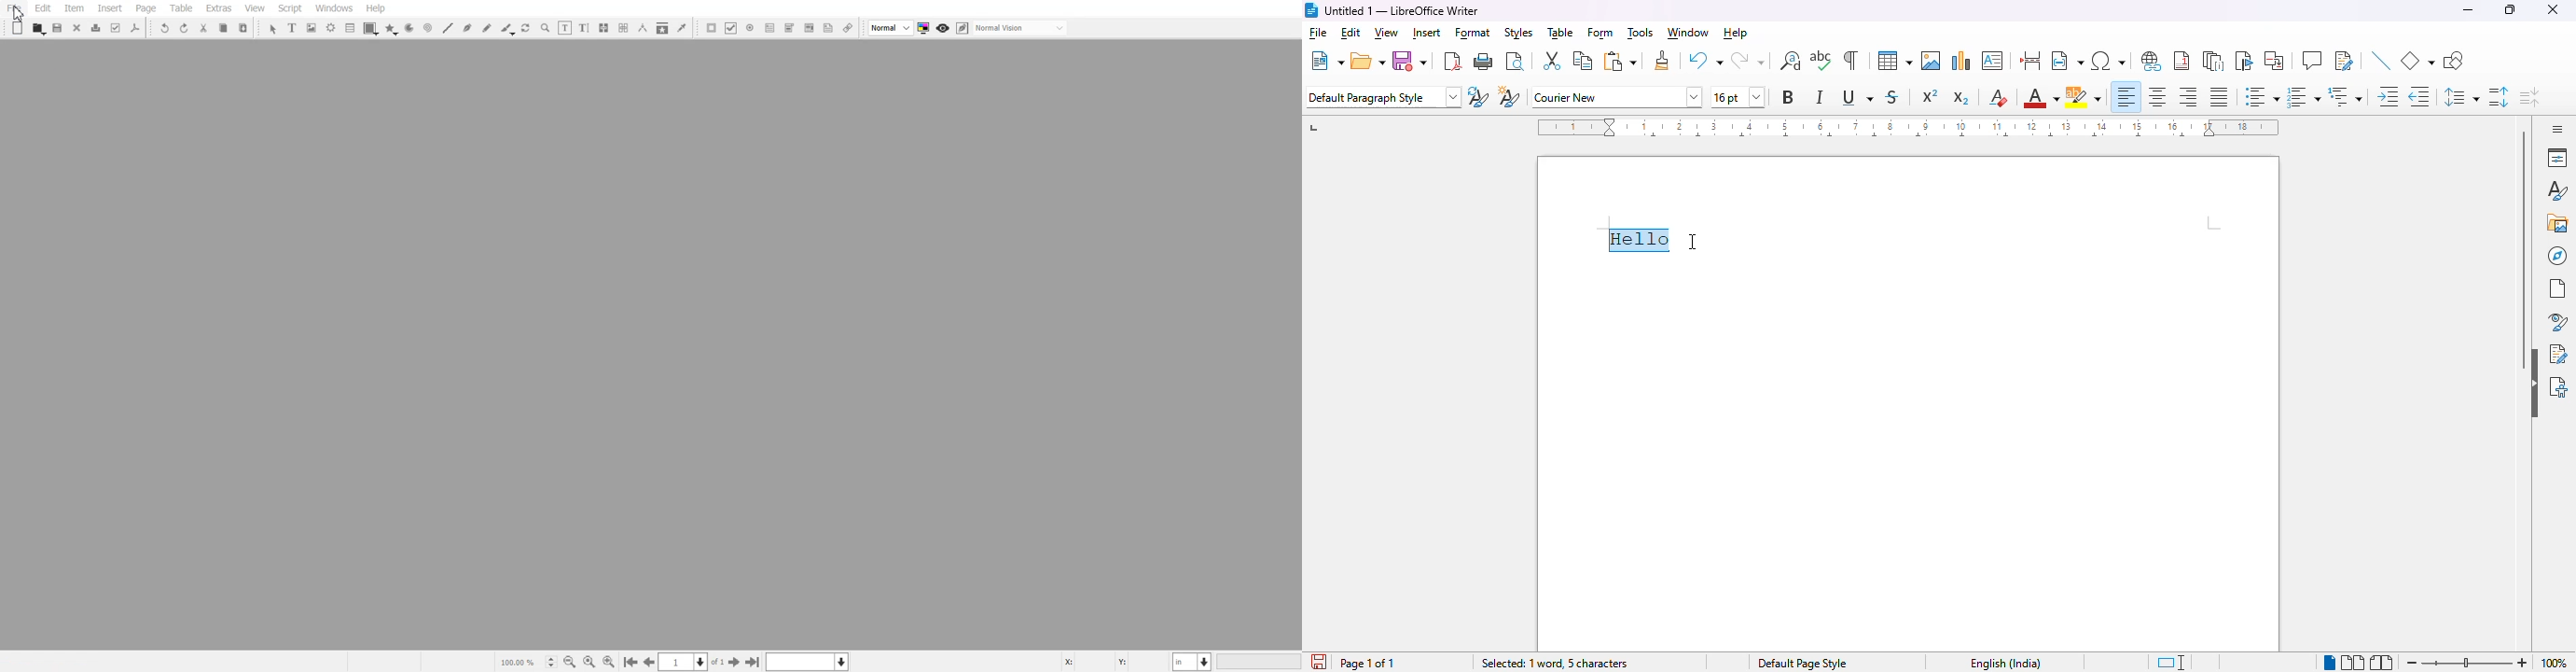 This screenshot has width=2576, height=672. Describe the element at coordinates (331, 28) in the screenshot. I see `Render Frame` at that location.